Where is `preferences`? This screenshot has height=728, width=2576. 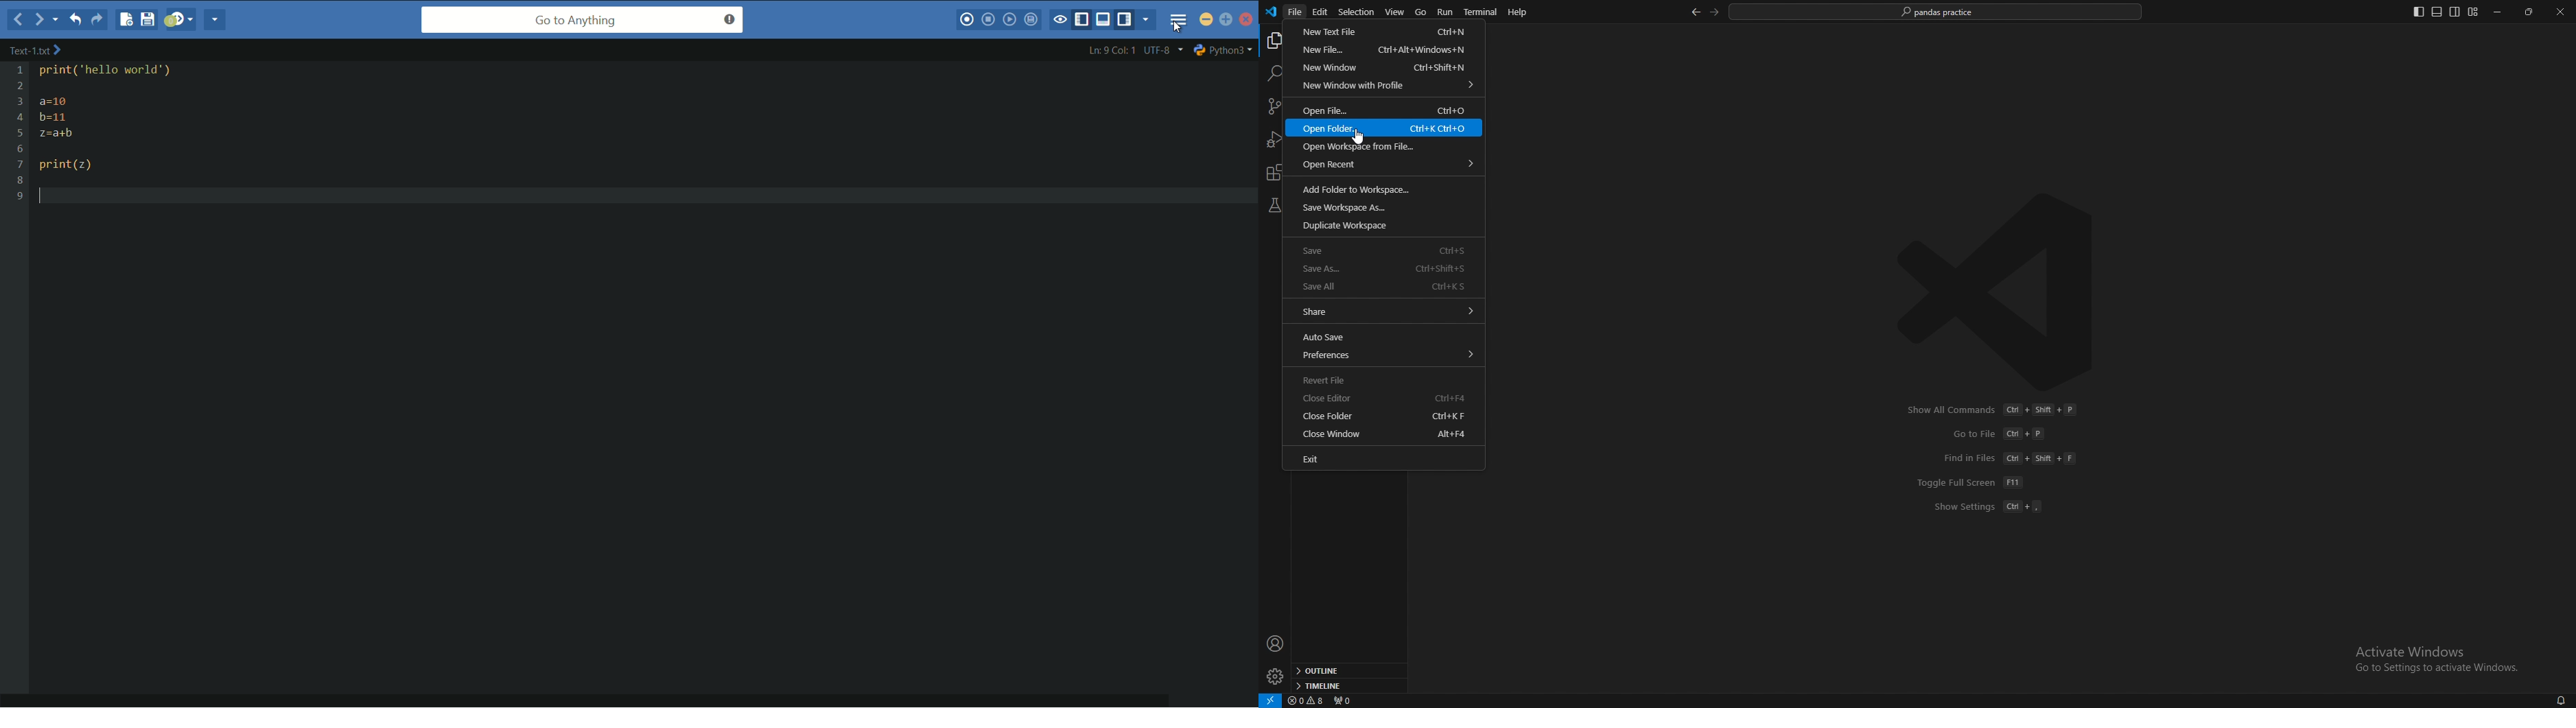
preferences is located at coordinates (1385, 355).